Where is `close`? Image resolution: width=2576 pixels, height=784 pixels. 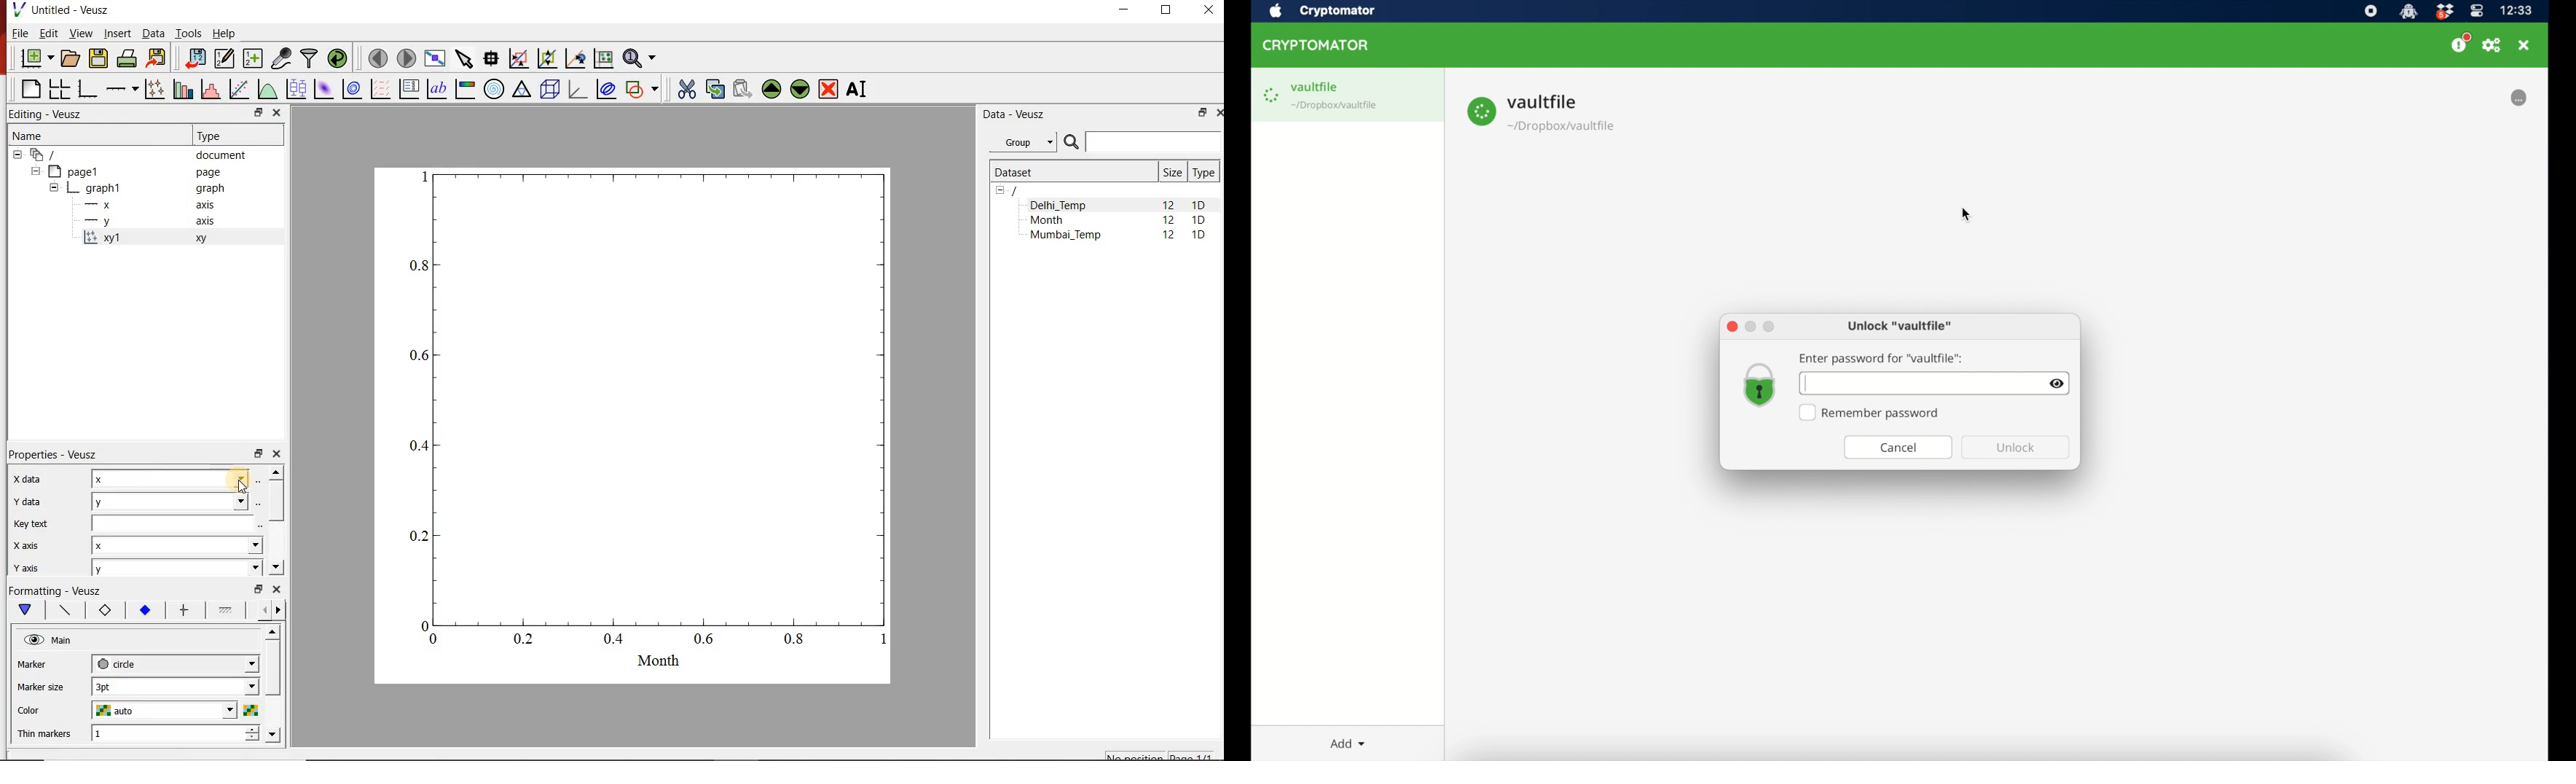 close is located at coordinates (276, 589).